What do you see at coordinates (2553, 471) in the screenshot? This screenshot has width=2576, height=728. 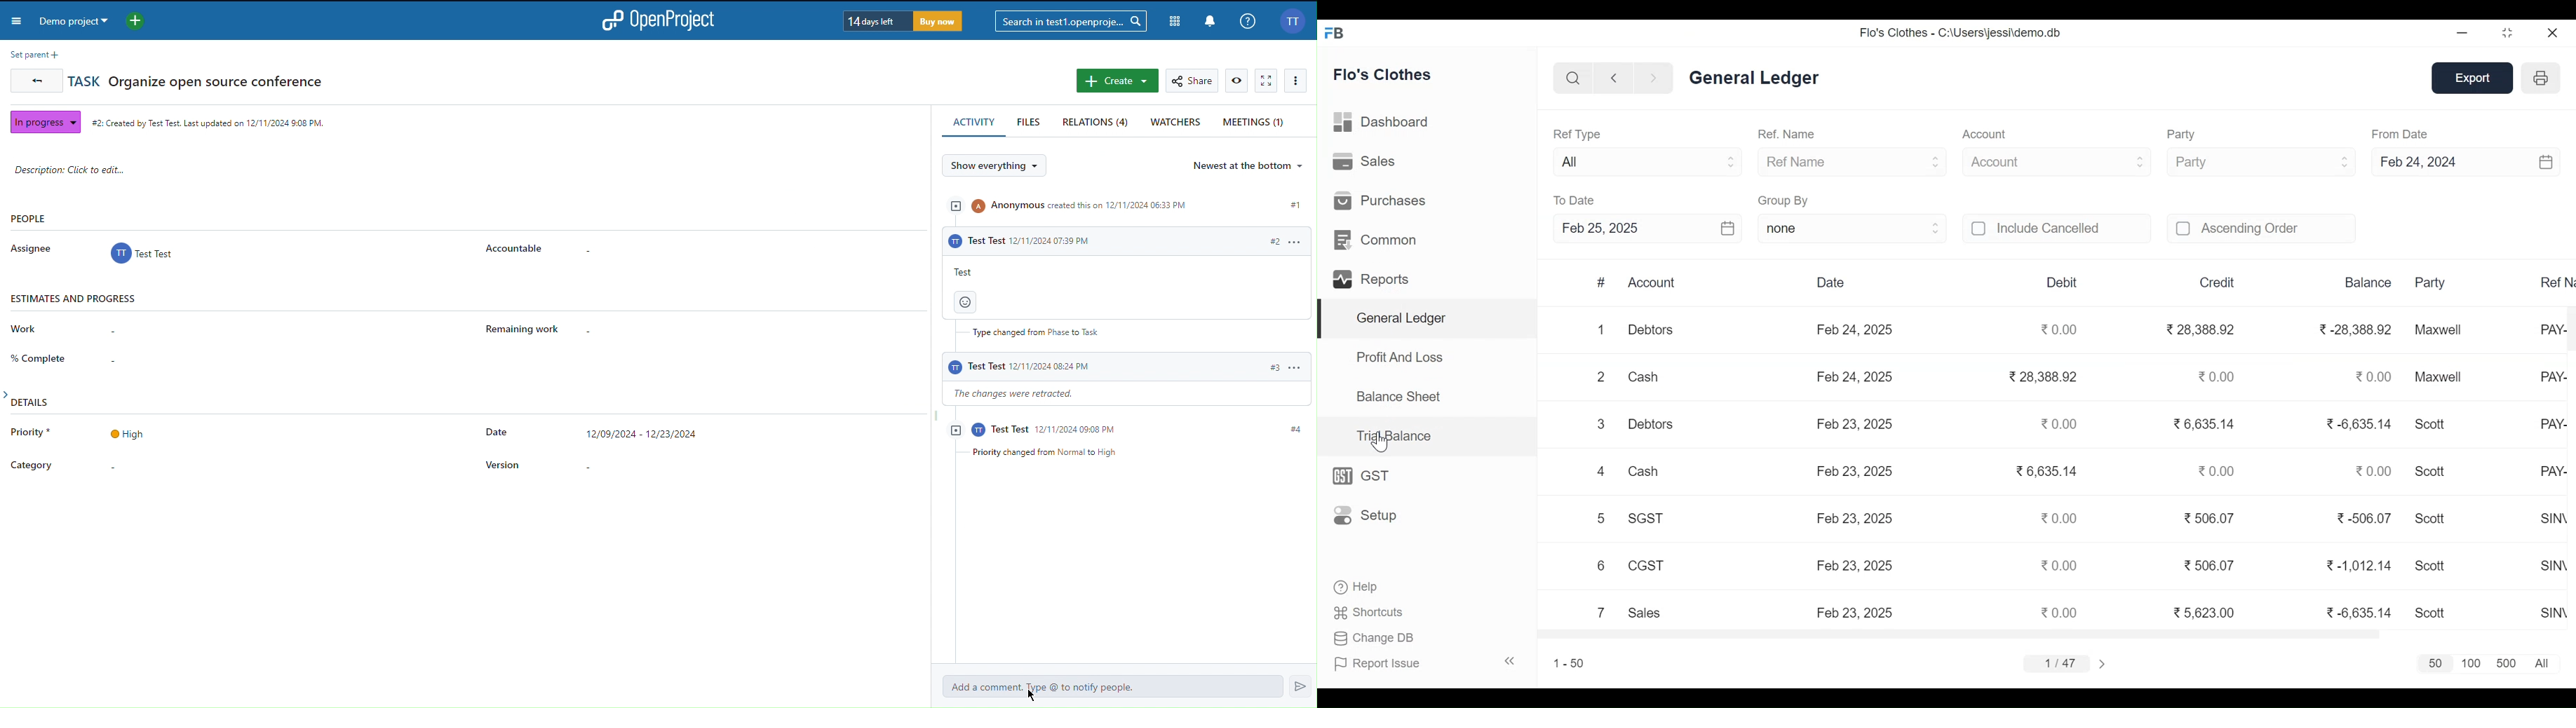 I see `PAY-` at bounding box center [2553, 471].